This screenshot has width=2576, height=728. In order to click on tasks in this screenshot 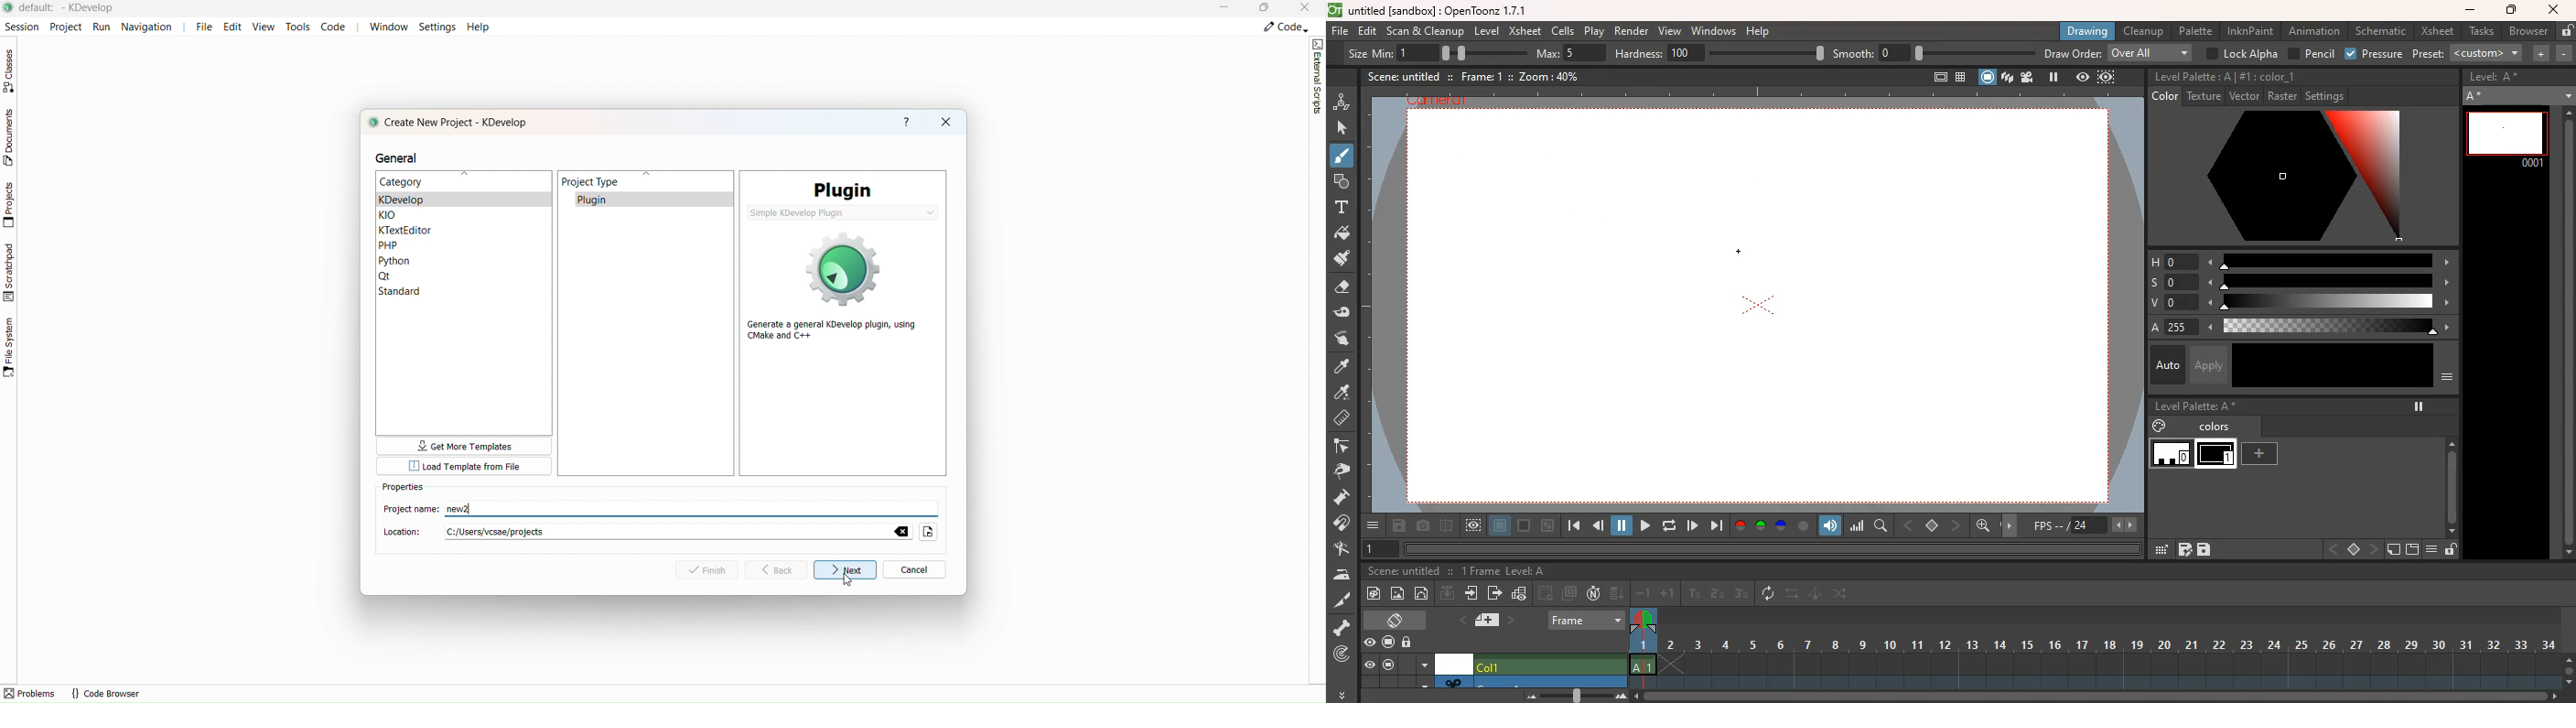, I will do `click(2479, 32)`.